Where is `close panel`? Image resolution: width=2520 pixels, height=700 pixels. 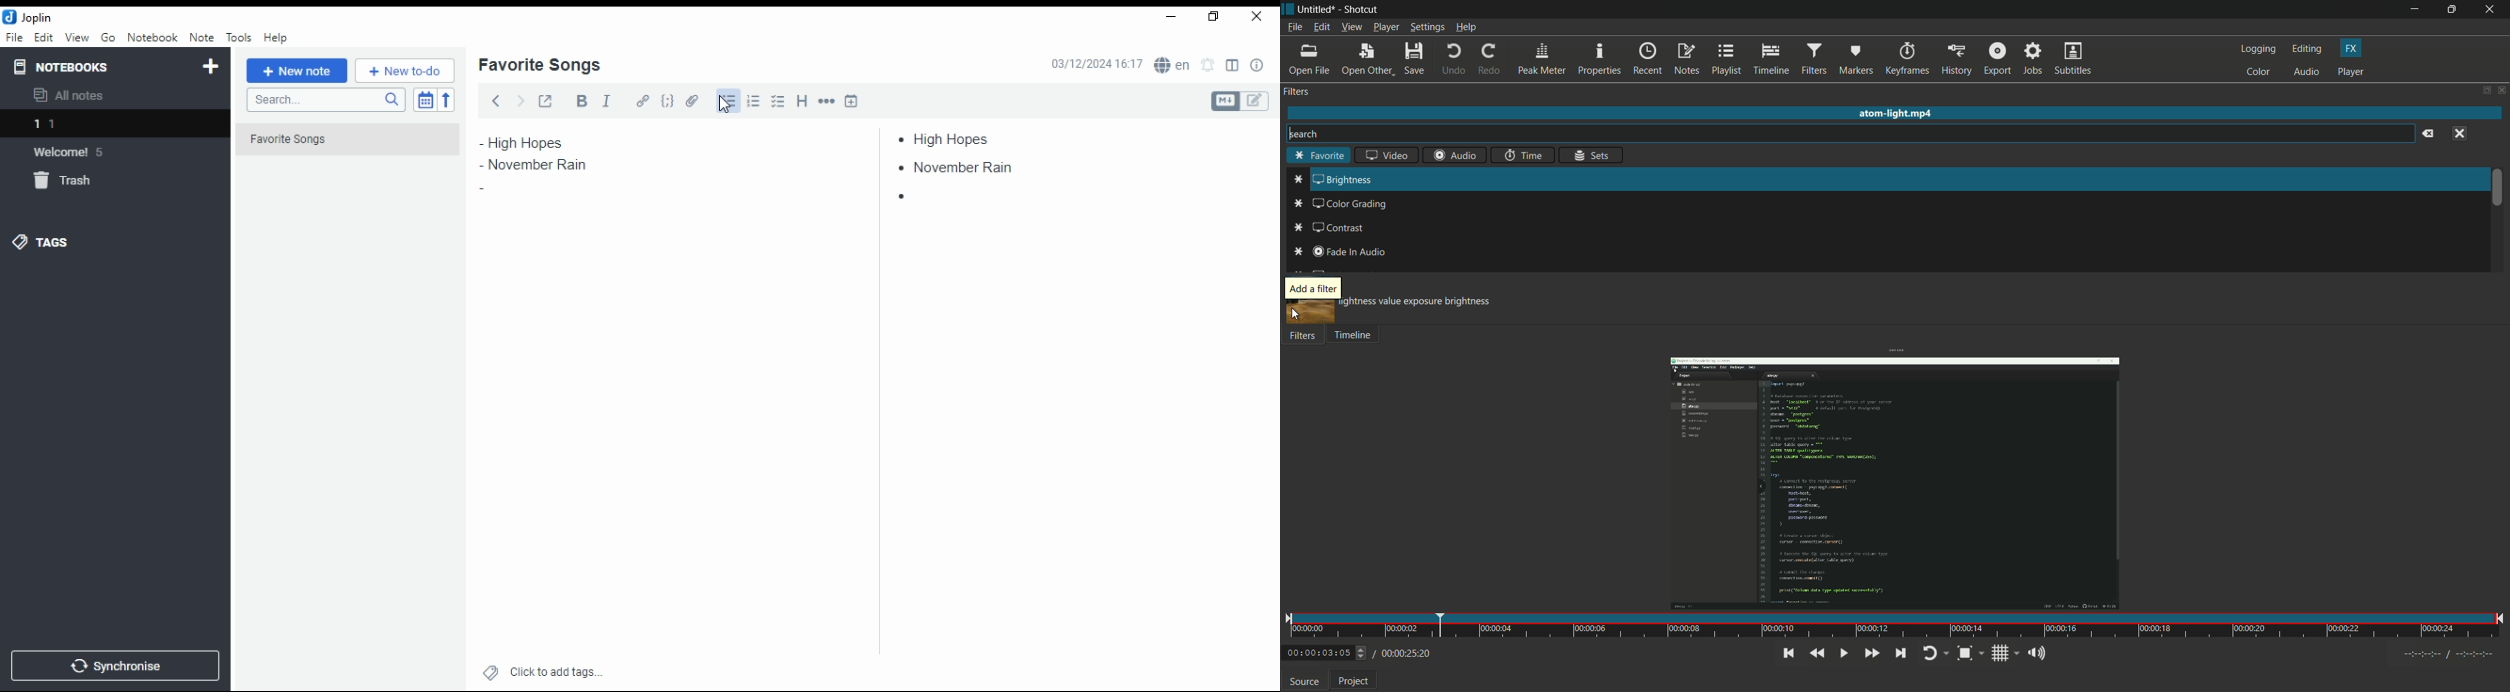 close panel is located at coordinates (2503, 91).